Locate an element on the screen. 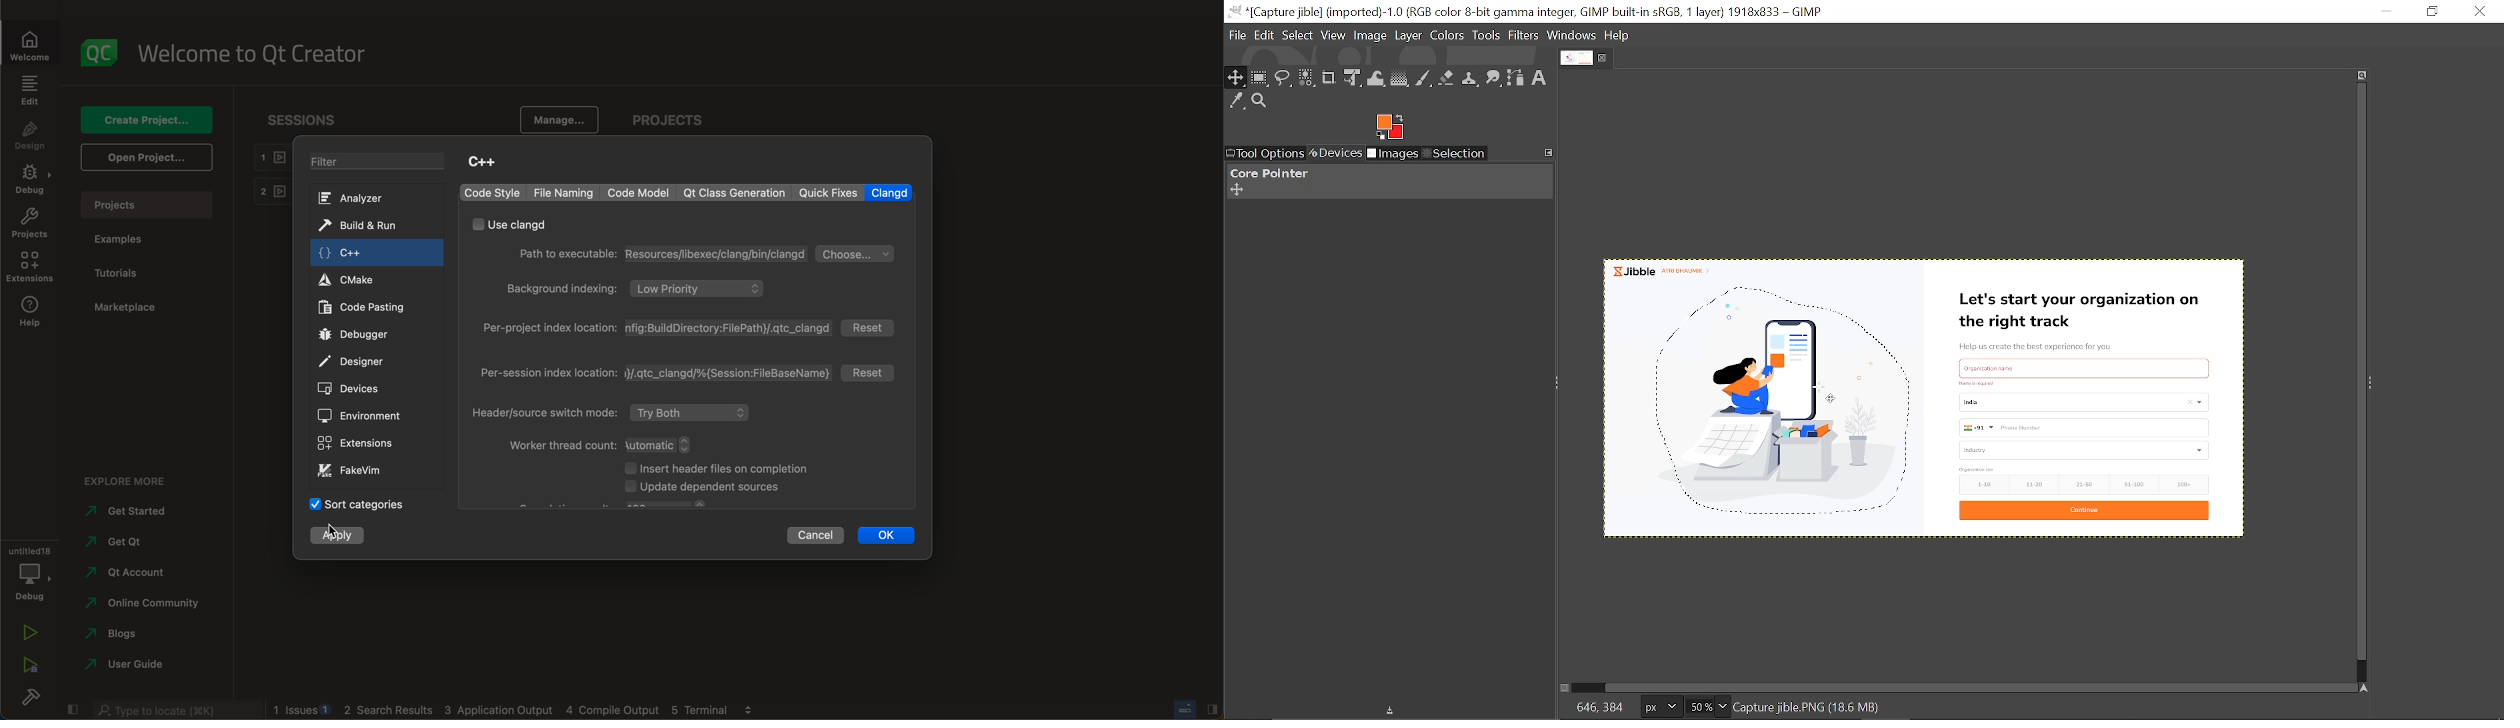  Move tool is located at coordinates (1236, 78).